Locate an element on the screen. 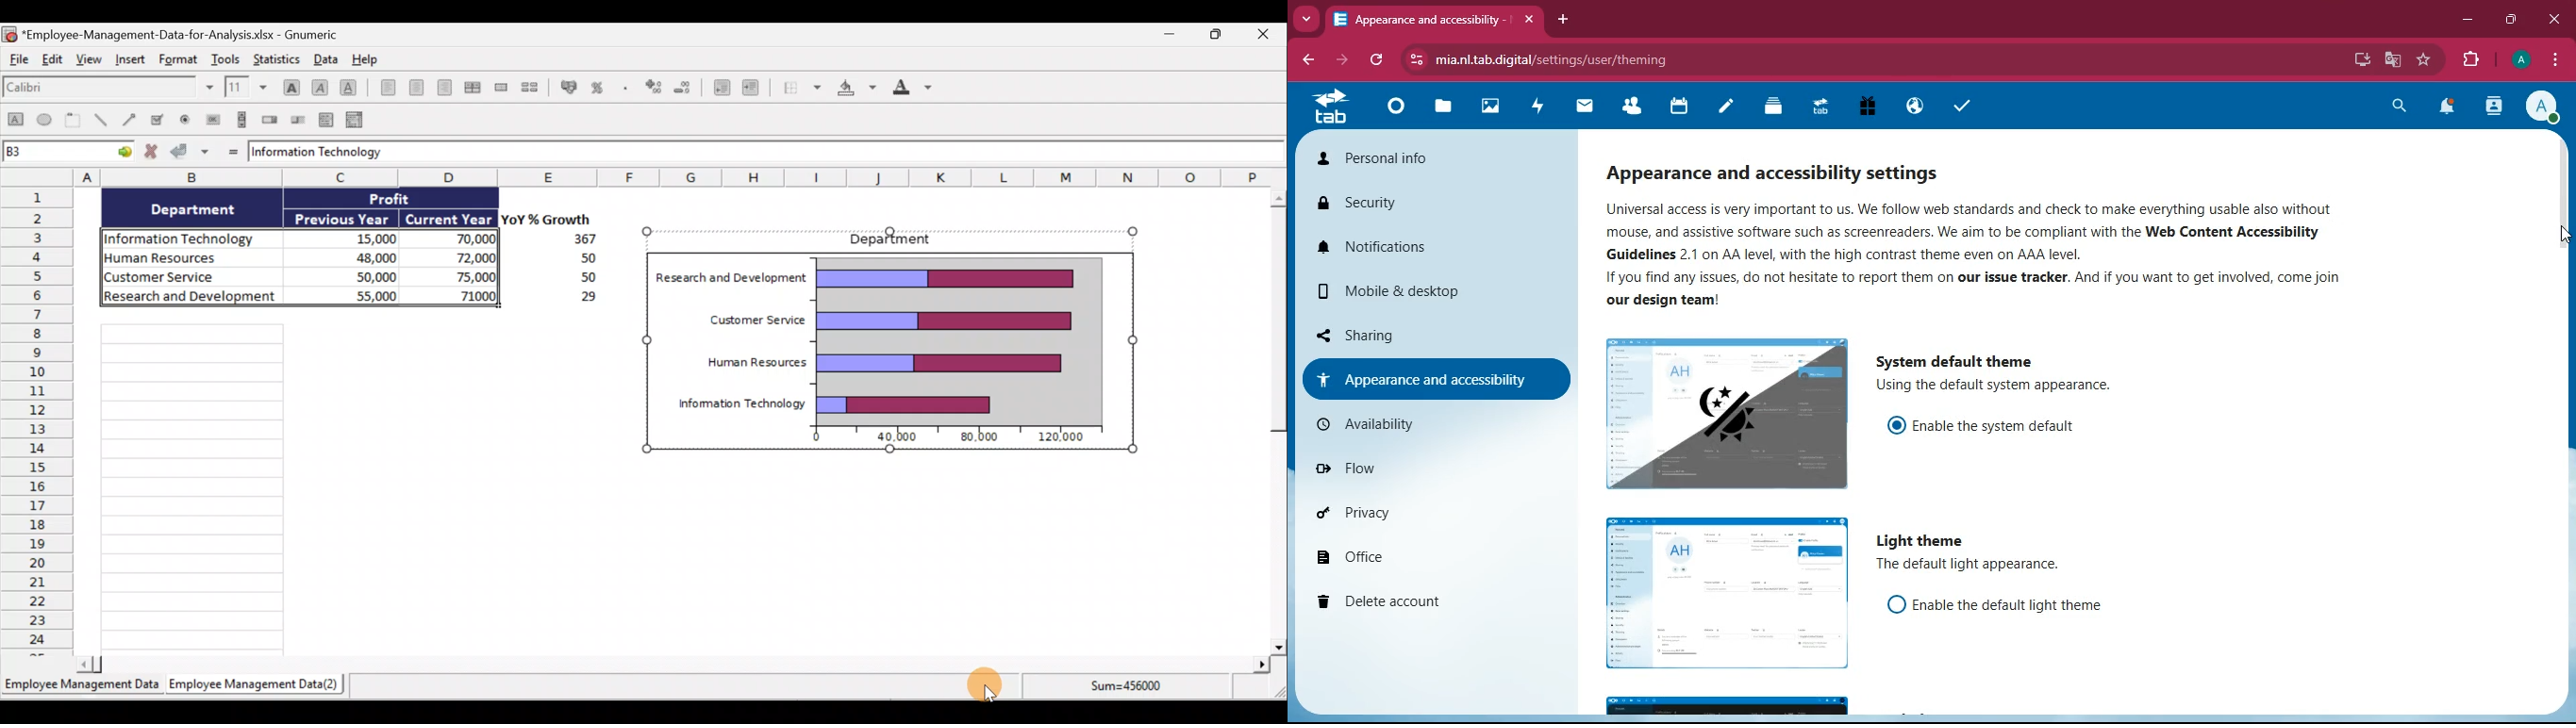 The height and width of the screenshot is (728, 2576). Data is located at coordinates (343, 251).